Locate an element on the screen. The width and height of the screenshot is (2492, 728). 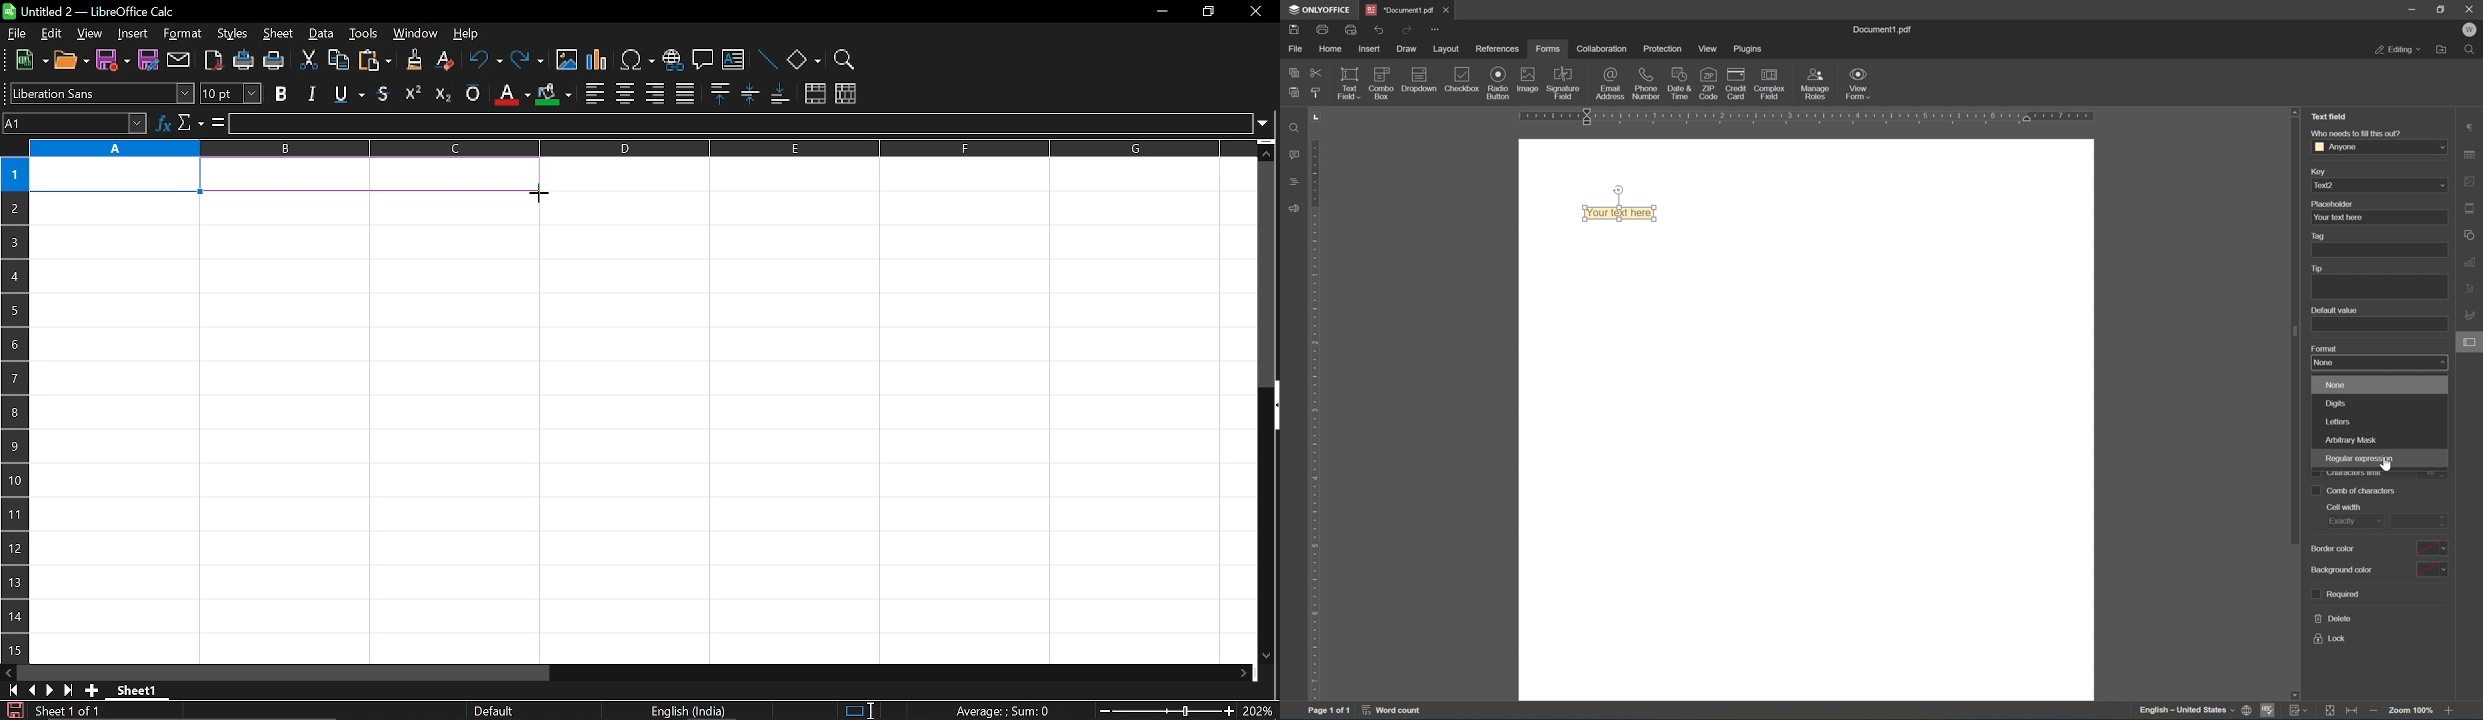
insert hyperlink is located at coordinates (672, 58).